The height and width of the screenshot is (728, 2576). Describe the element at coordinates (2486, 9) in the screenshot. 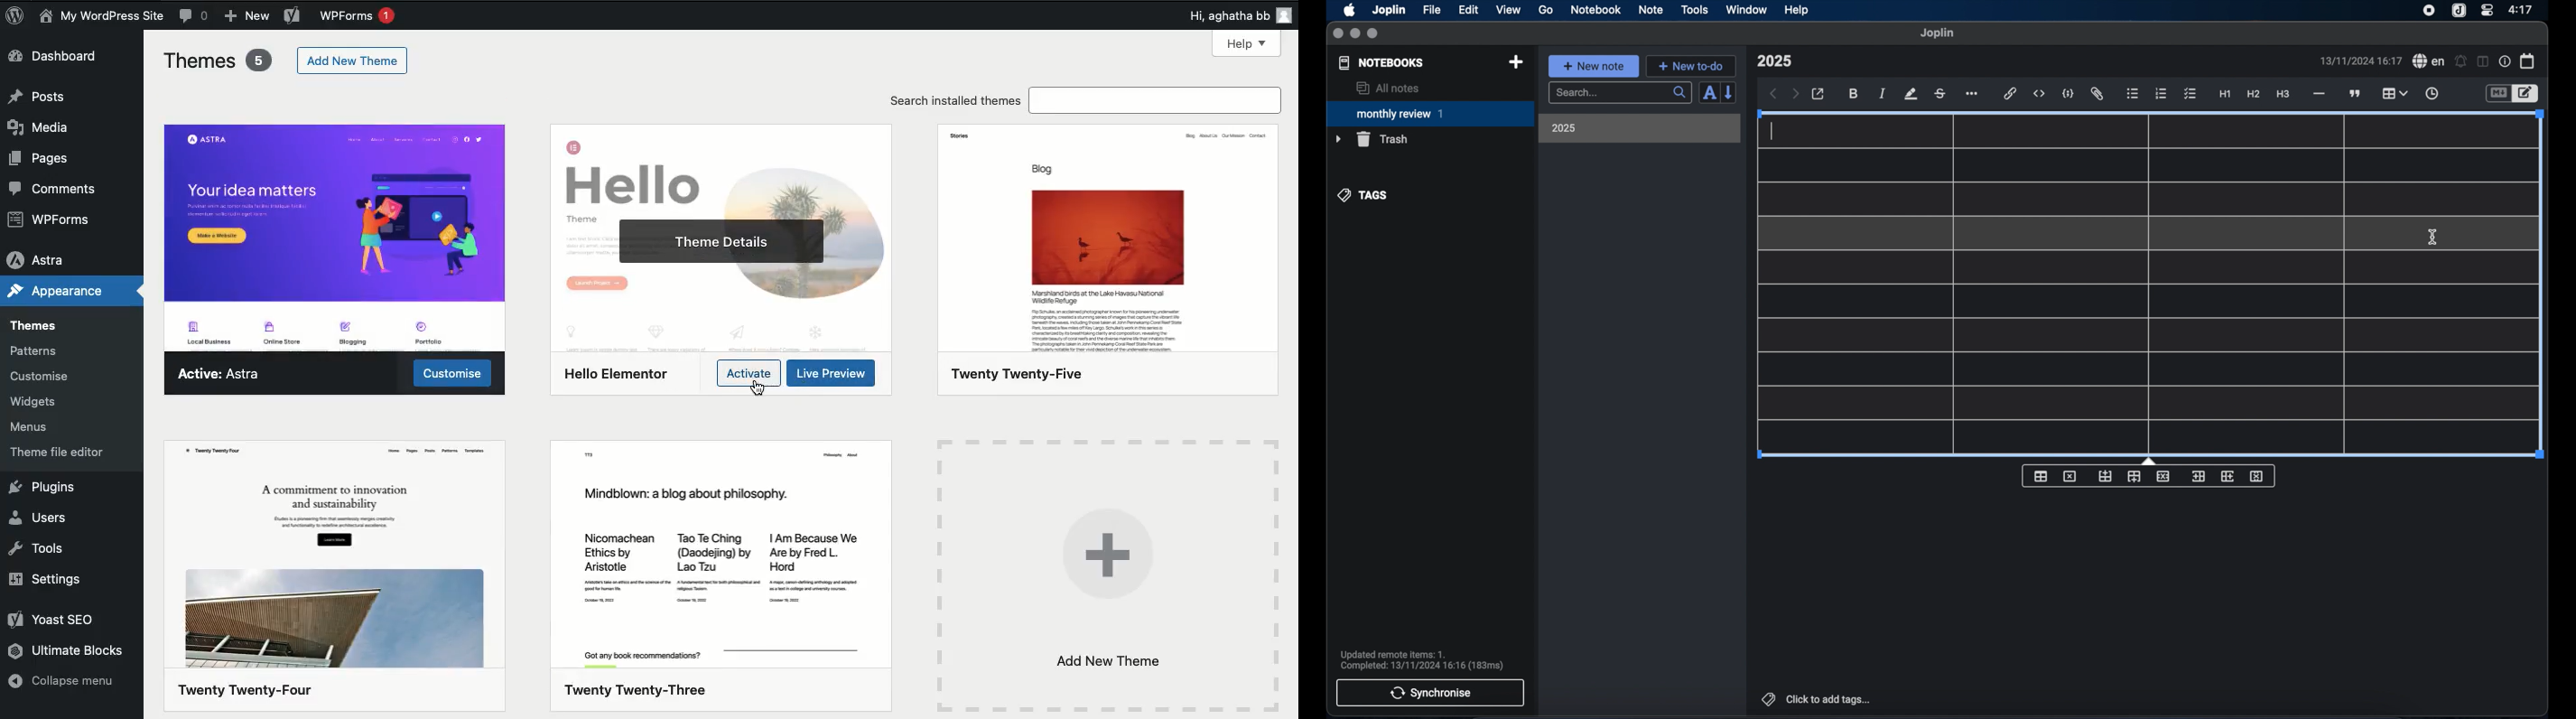

I see `control center` at that location.